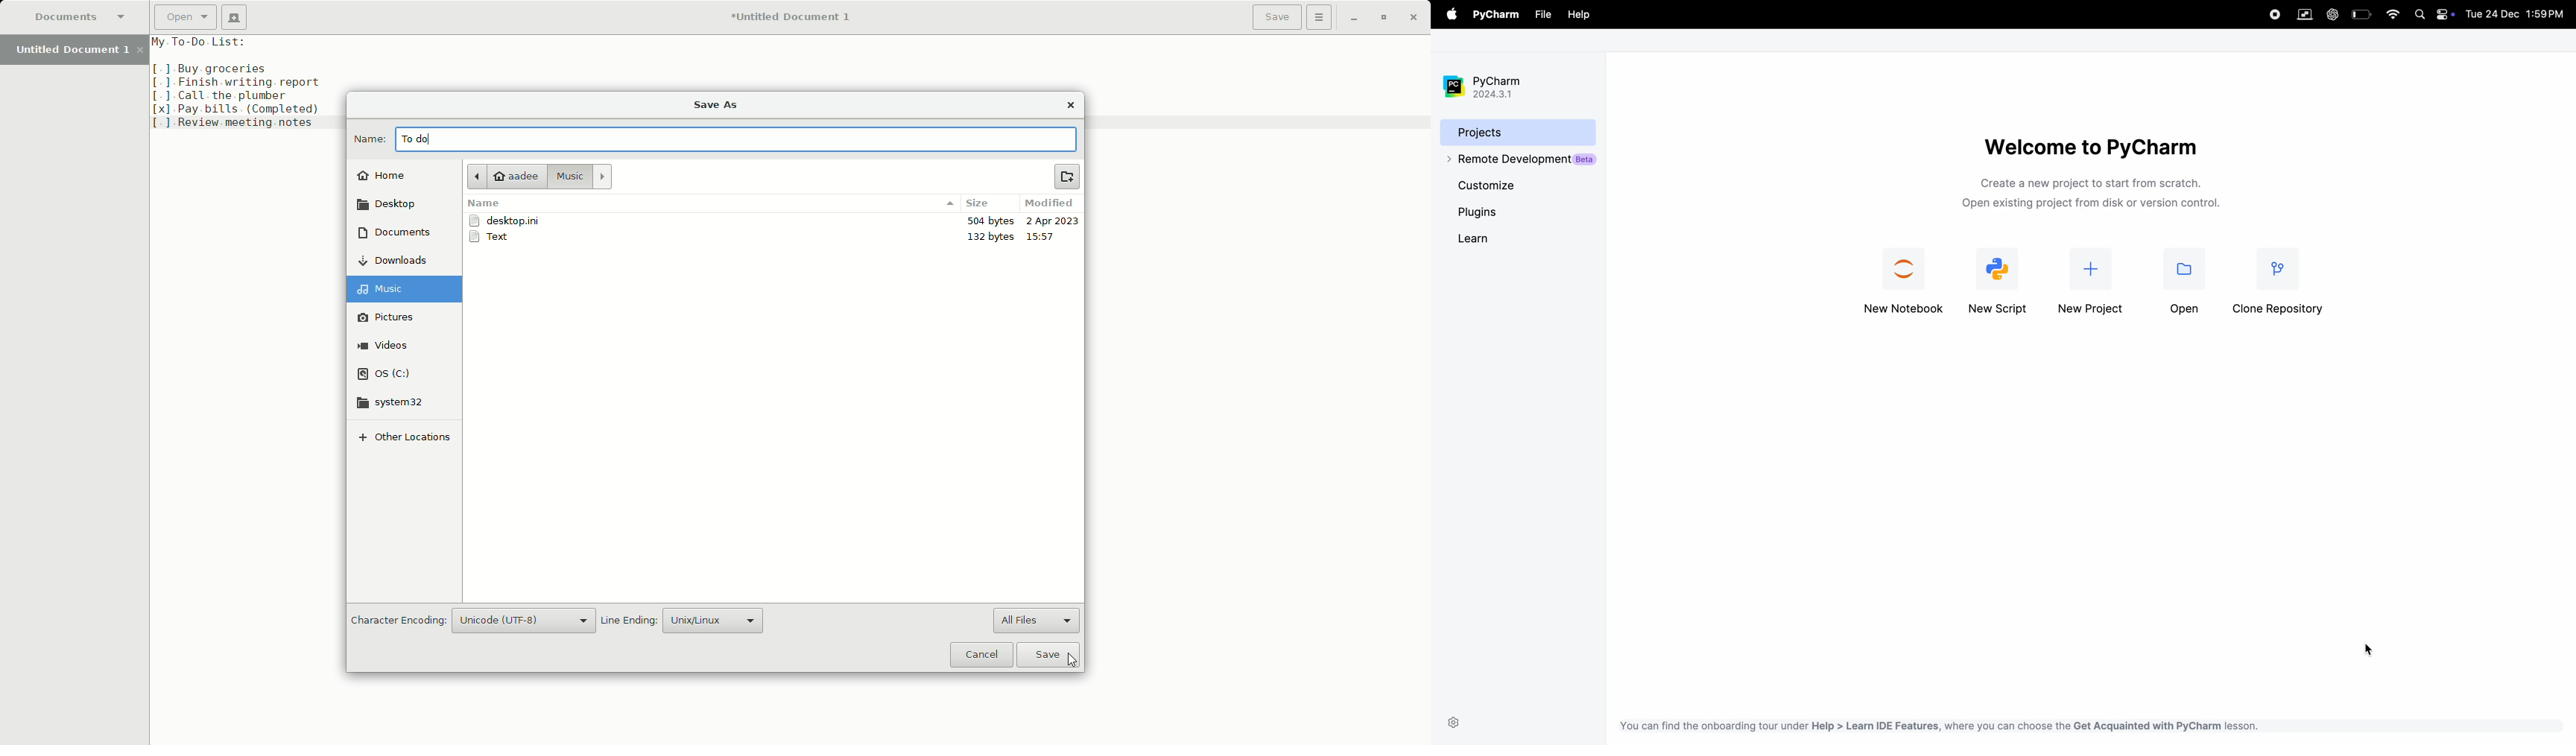  Describe the element at coordinates (1543, 14) in the screenshot. I see `file` at that location.